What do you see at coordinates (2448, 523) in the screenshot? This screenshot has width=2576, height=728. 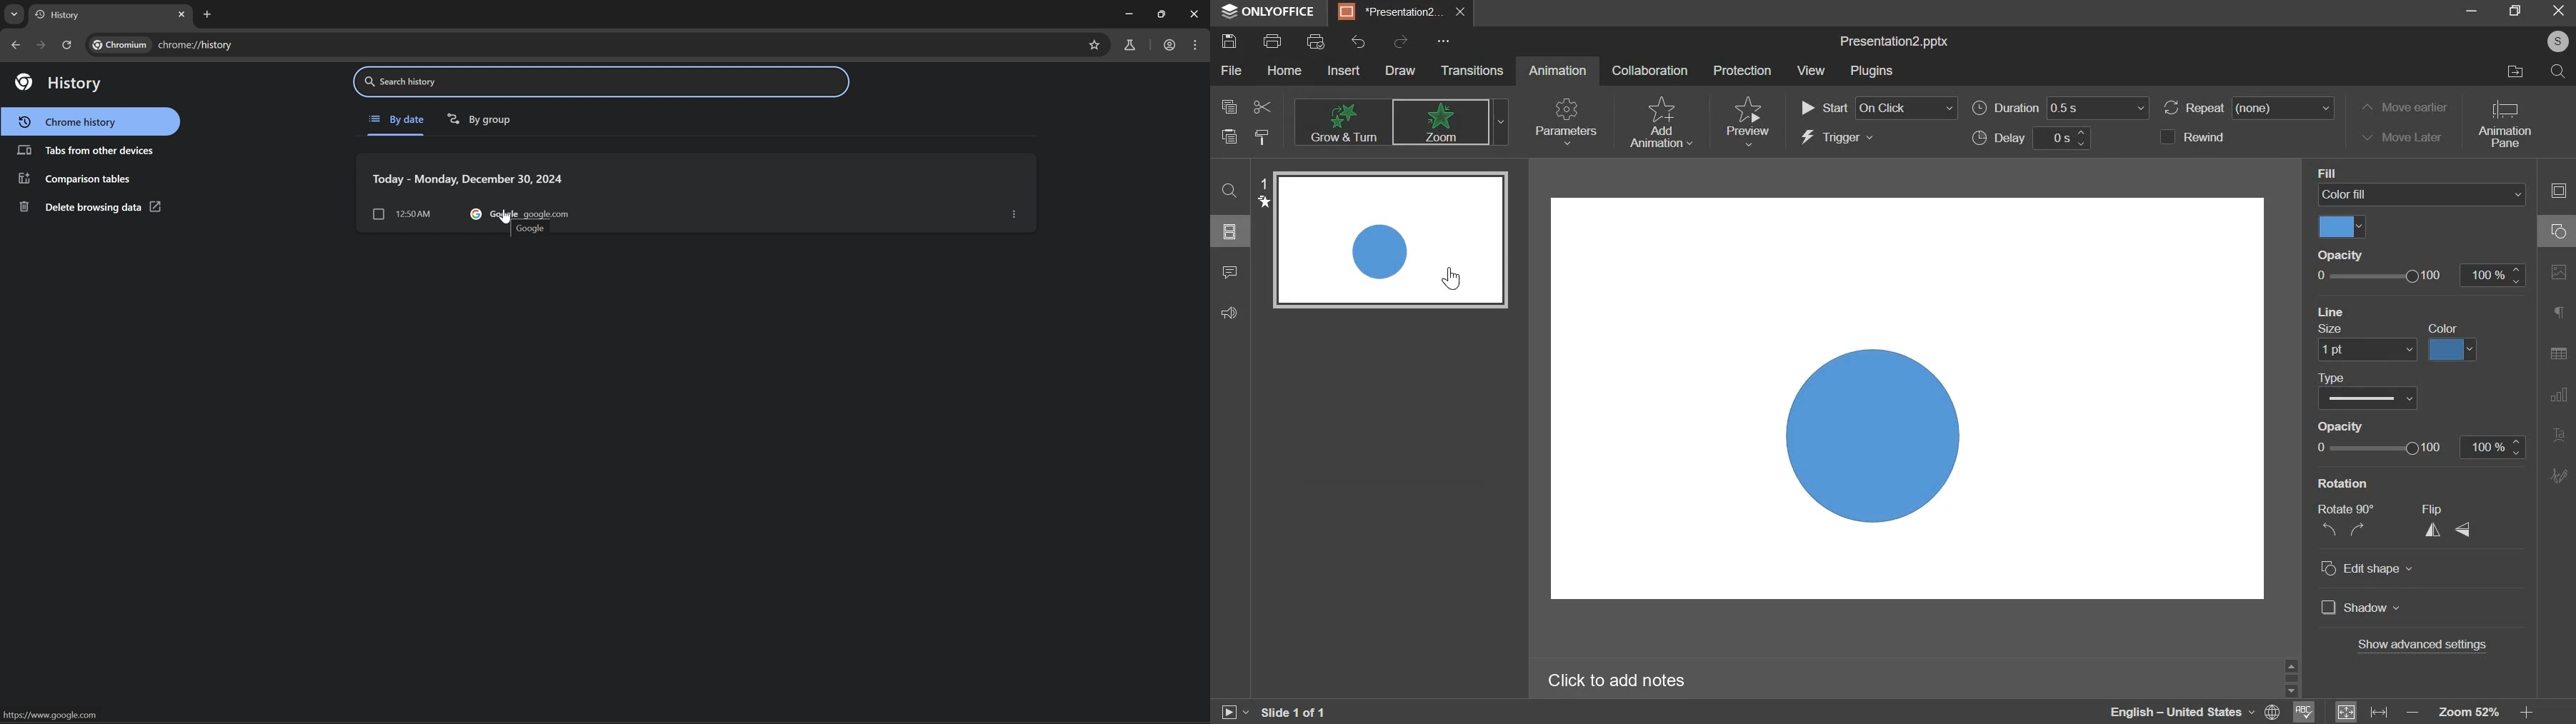 I see `flip` at bounding box center [2448, 523].